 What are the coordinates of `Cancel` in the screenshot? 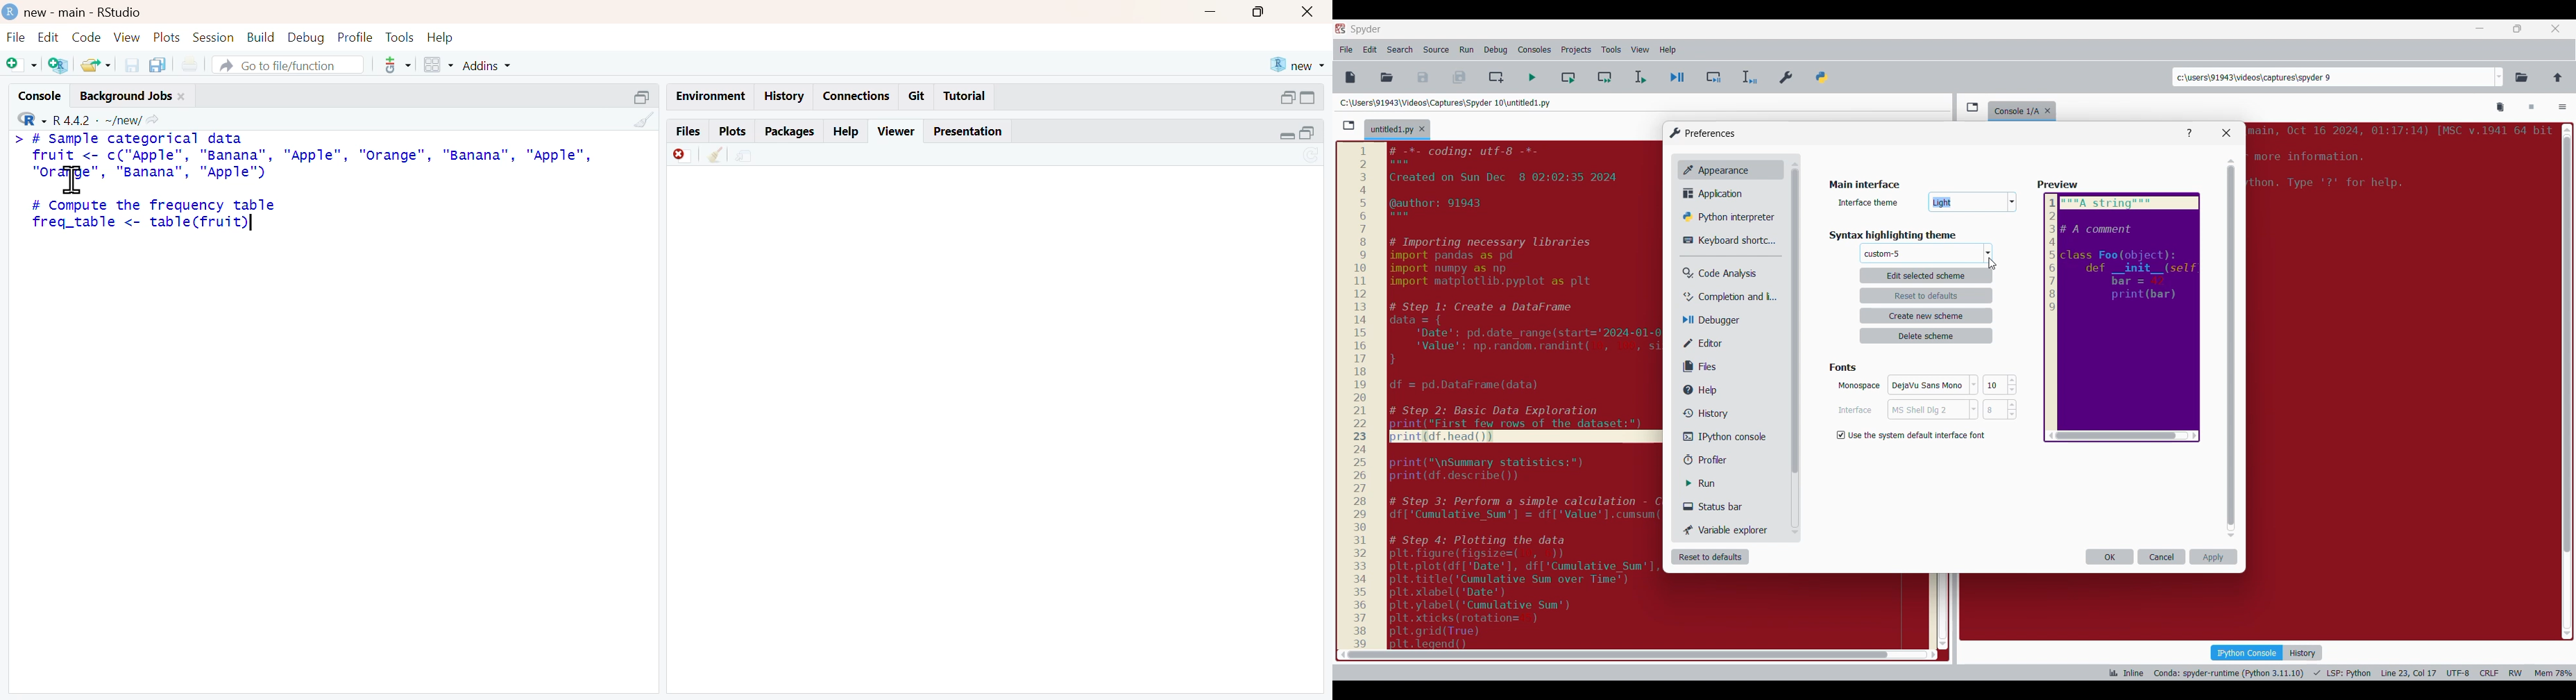 It's located at (2162, 557).